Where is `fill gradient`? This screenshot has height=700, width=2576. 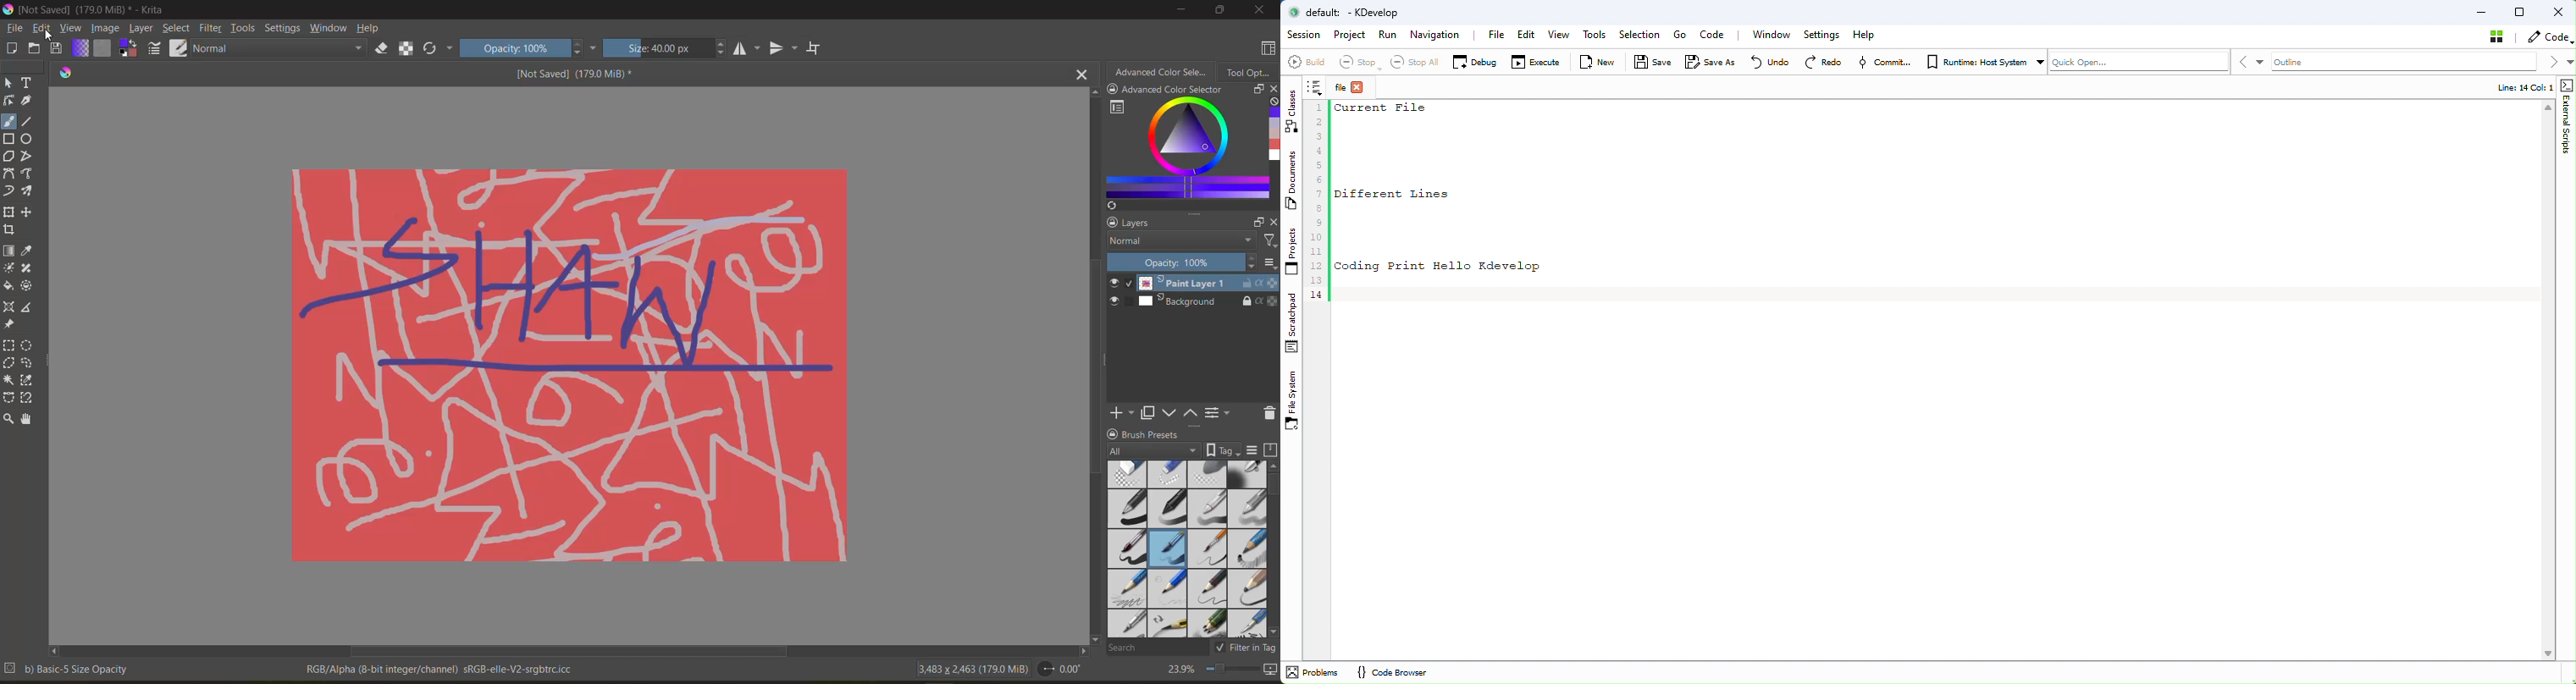
fill gradient is located at coordinates (81, 48).